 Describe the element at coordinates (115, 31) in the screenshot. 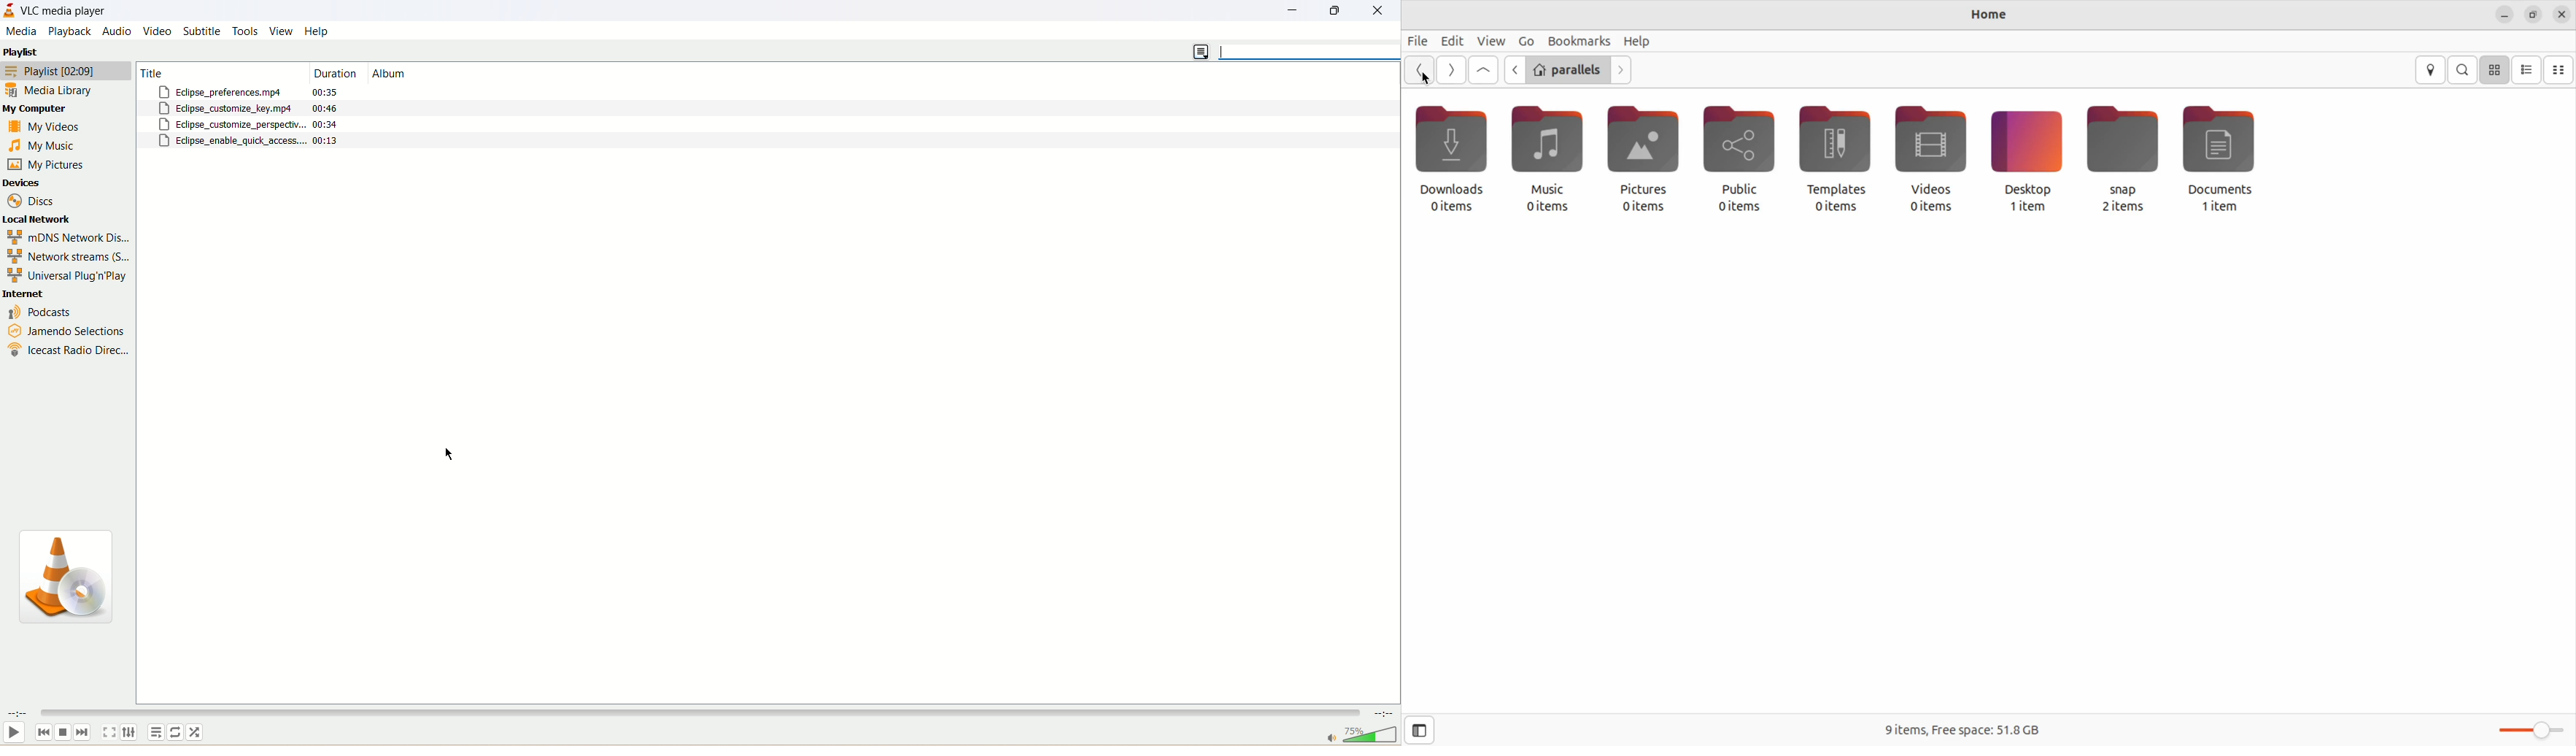

I see `audio` at that location.